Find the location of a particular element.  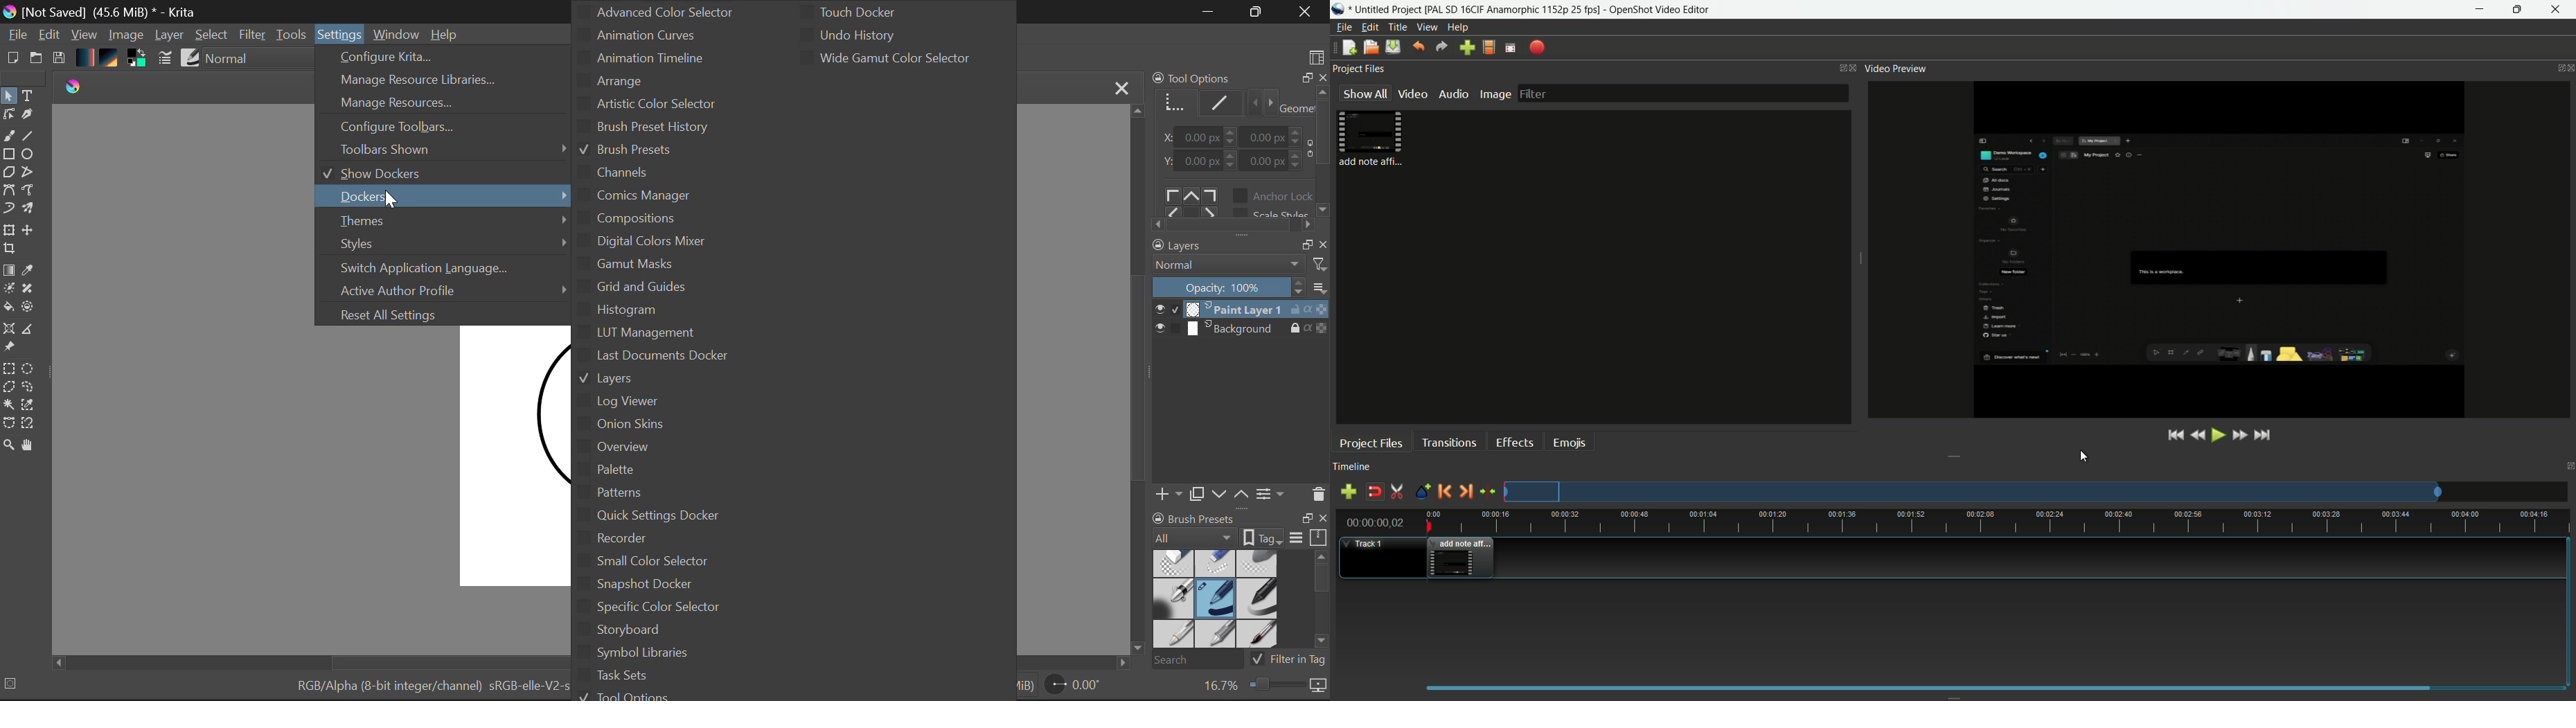

Scroll Bar is located at coordinates (1137, 380).